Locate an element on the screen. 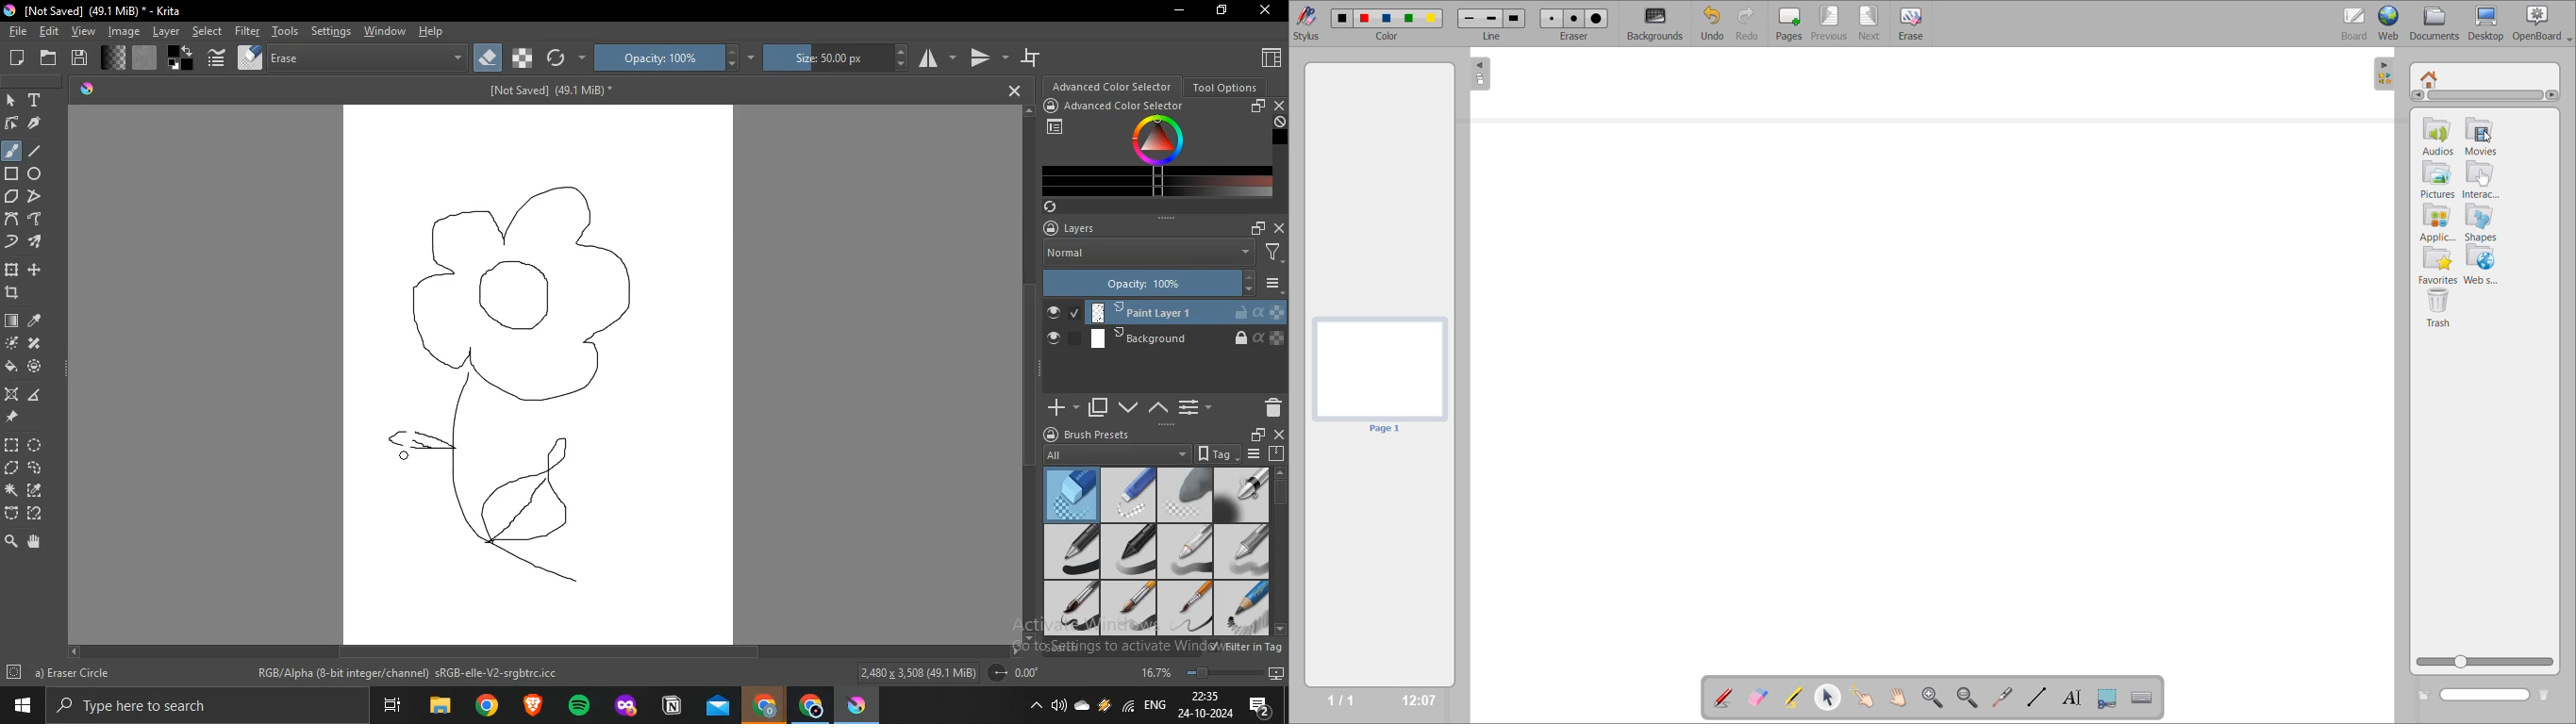  Close is located at coordinates (1009, 90).